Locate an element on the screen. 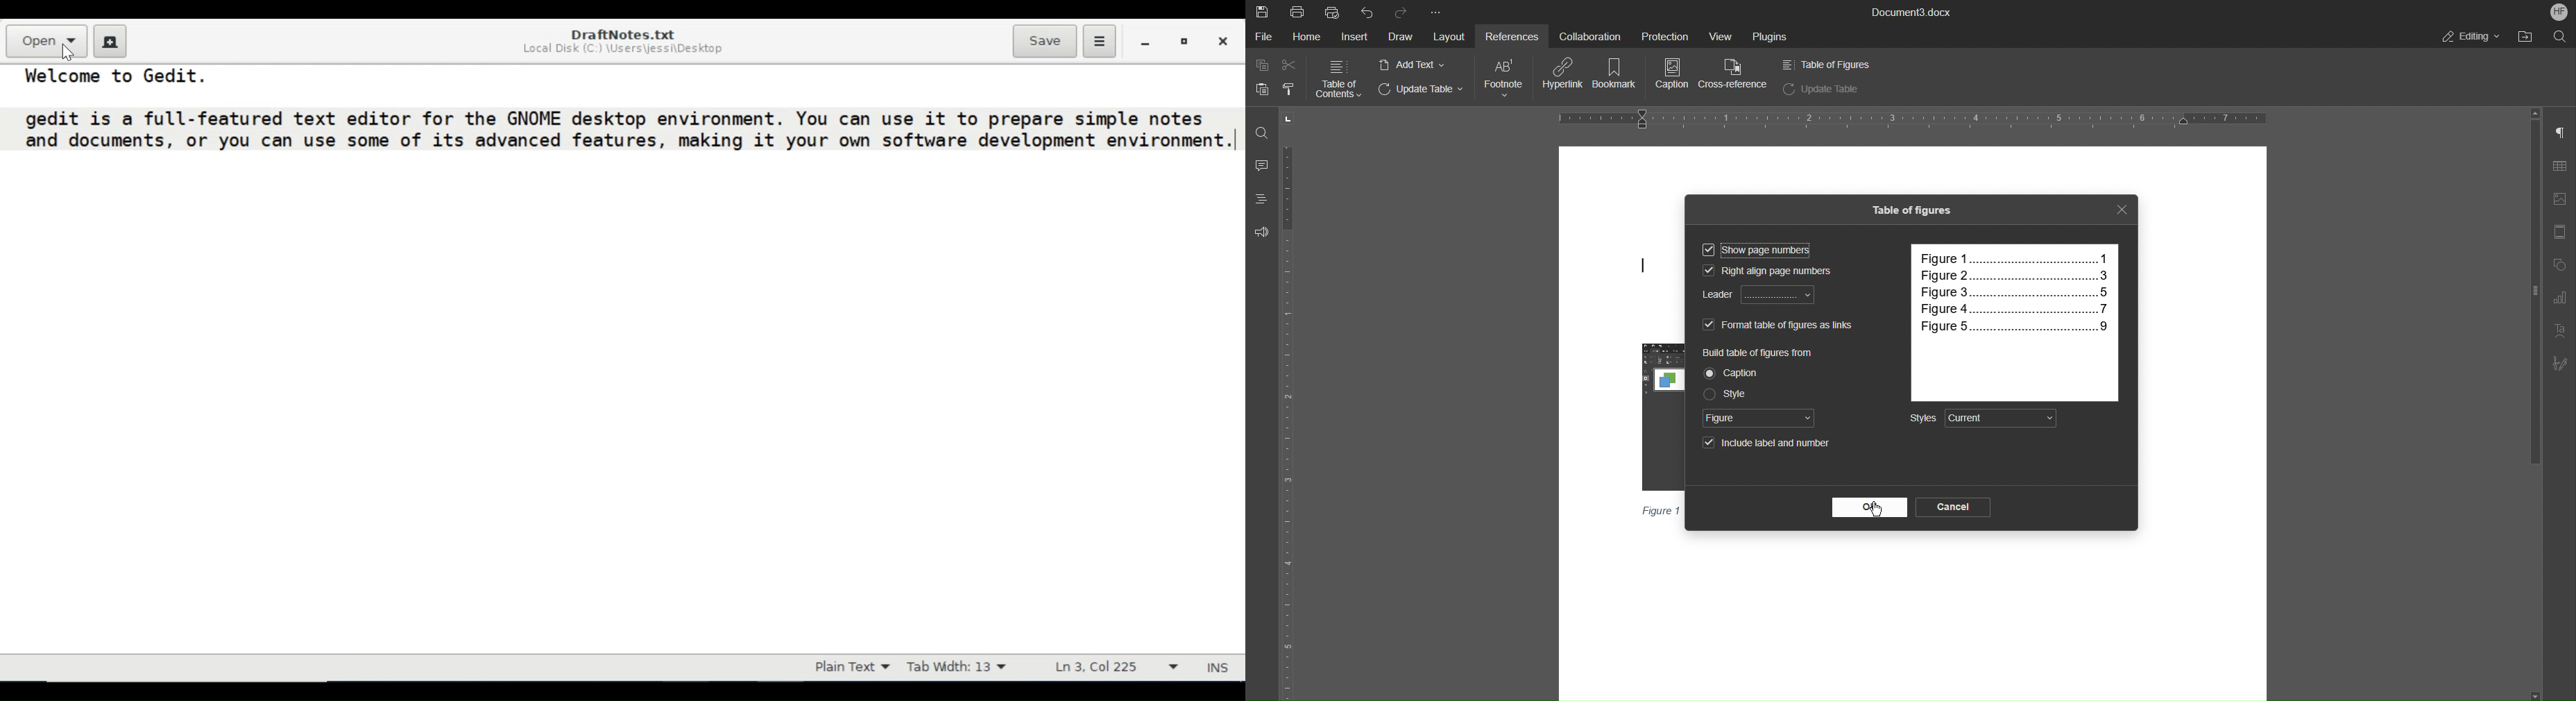 The height and width of the screenshot is (728, 2576). Comment is located at coordinates (1261, 164).